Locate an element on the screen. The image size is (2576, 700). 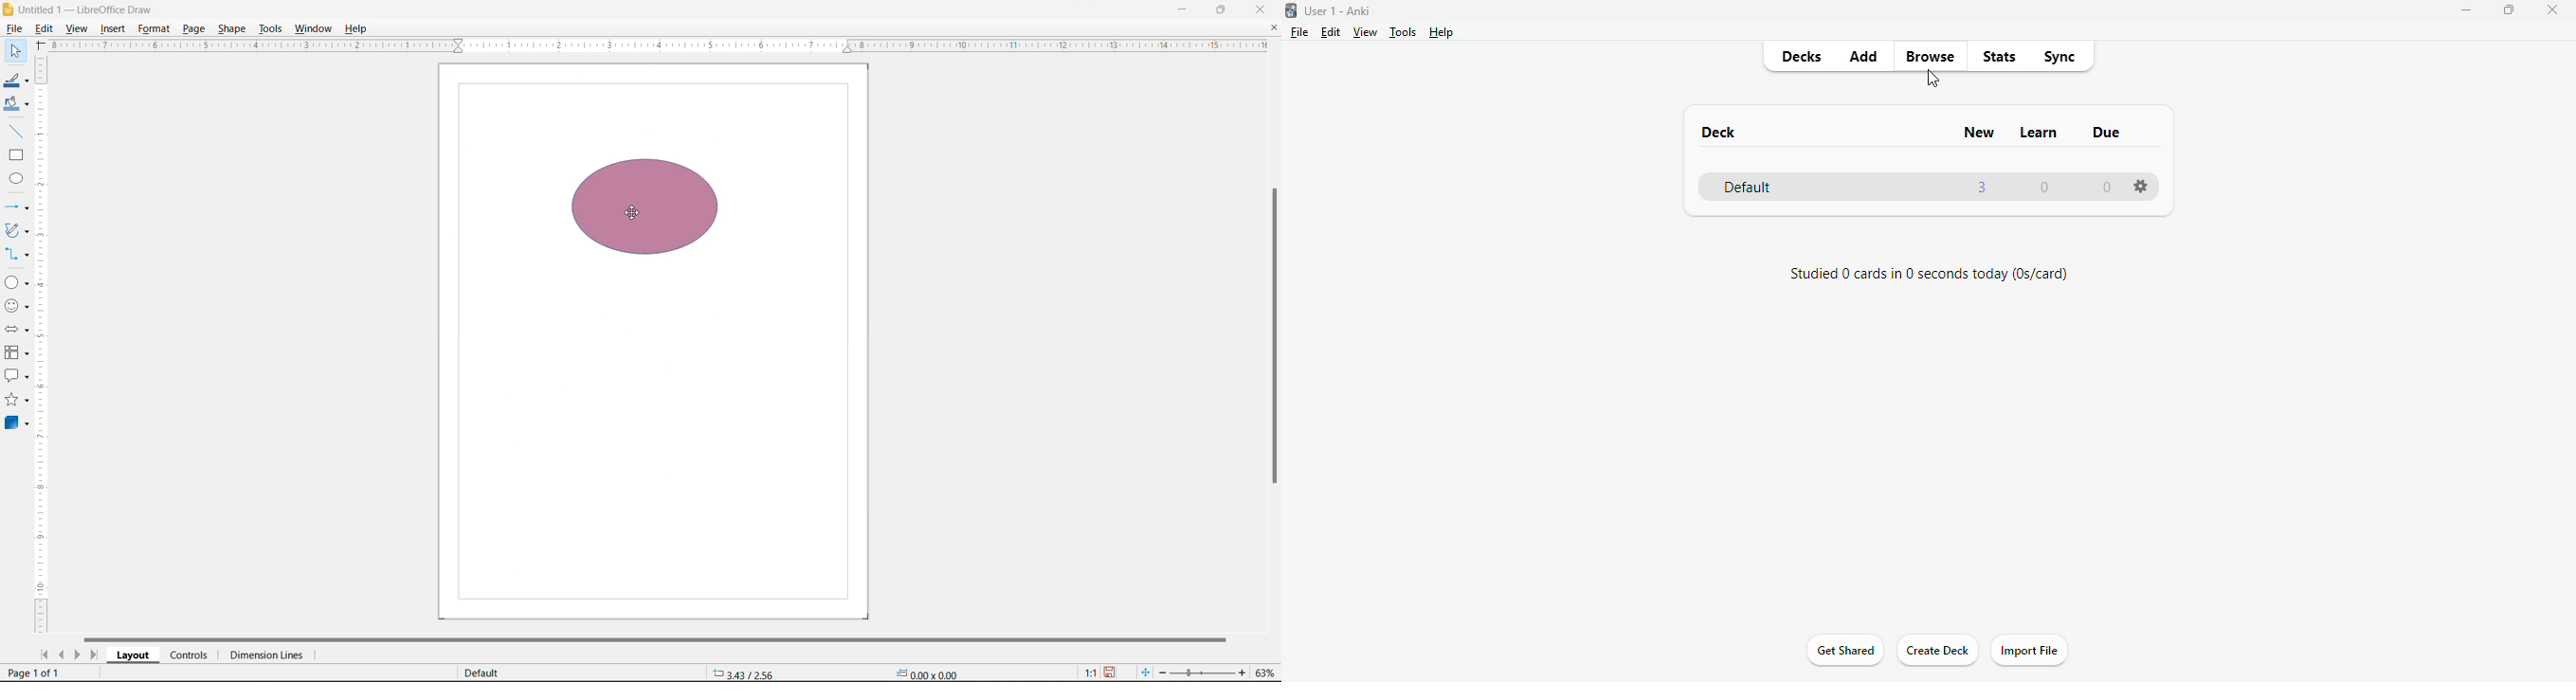
Unsaved changes is located at coordinates (1110, 673).